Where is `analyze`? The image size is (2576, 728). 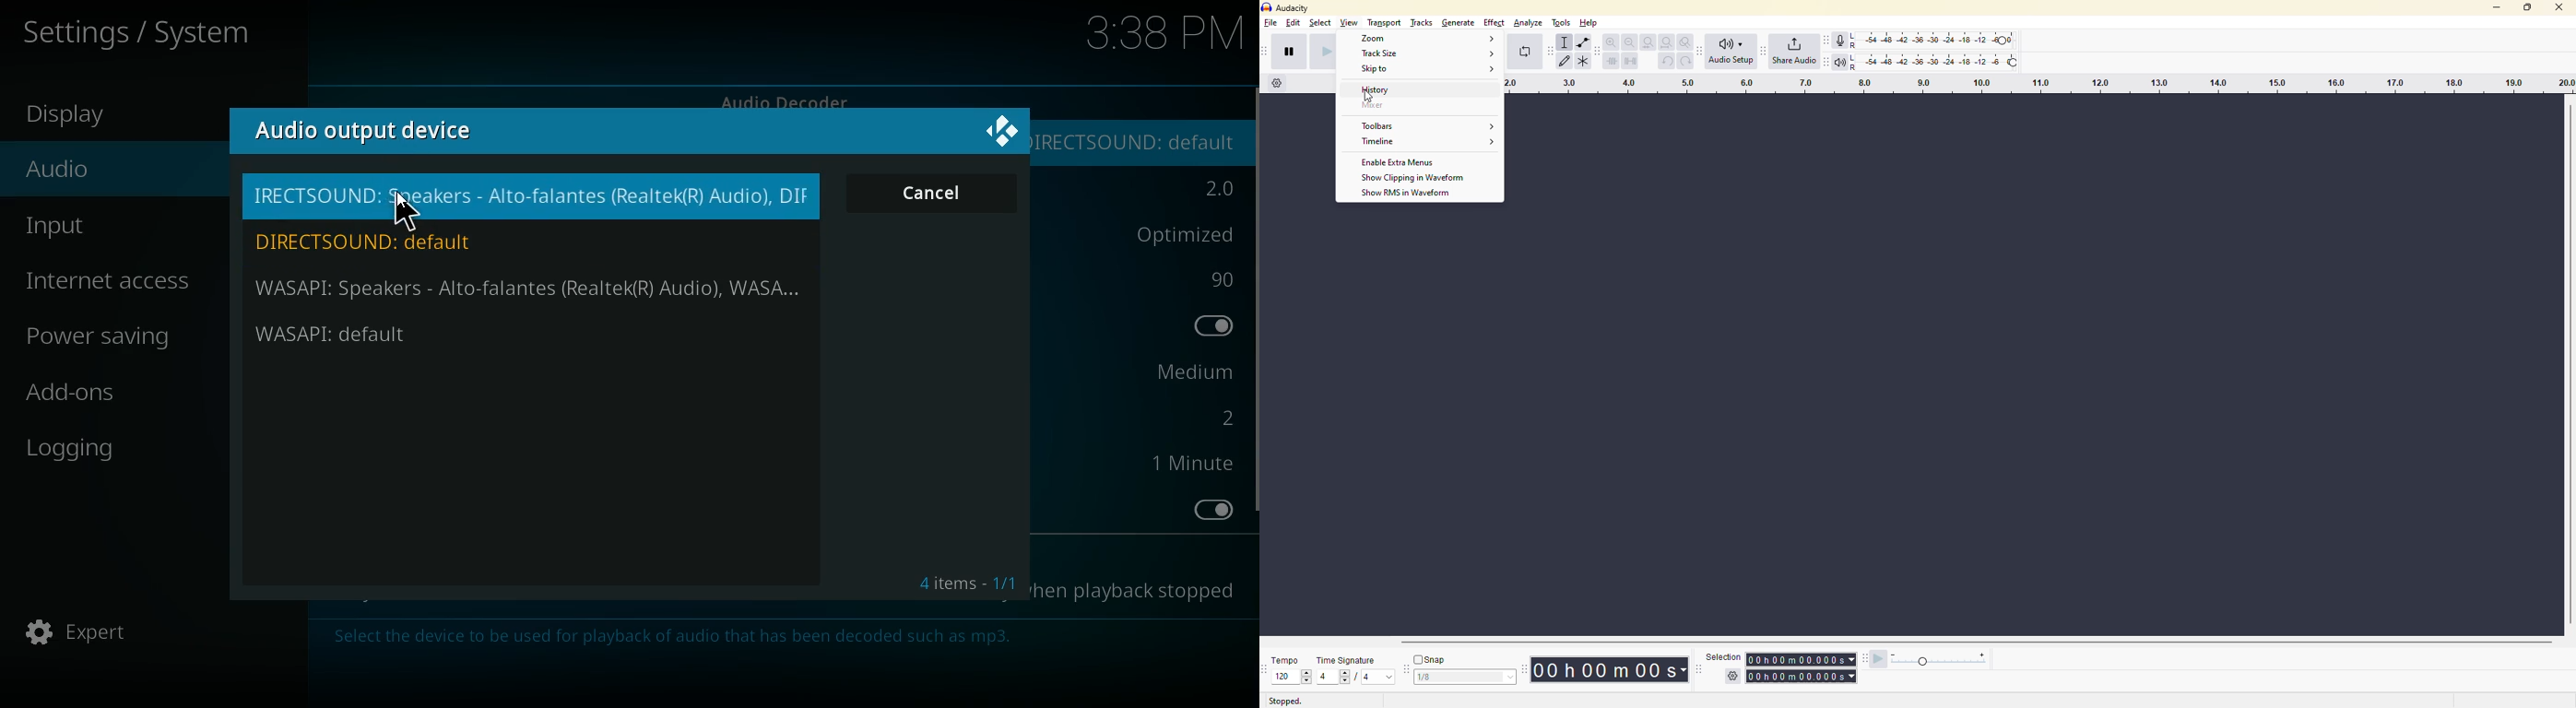
analyze is located at coordinates (1525, 26).